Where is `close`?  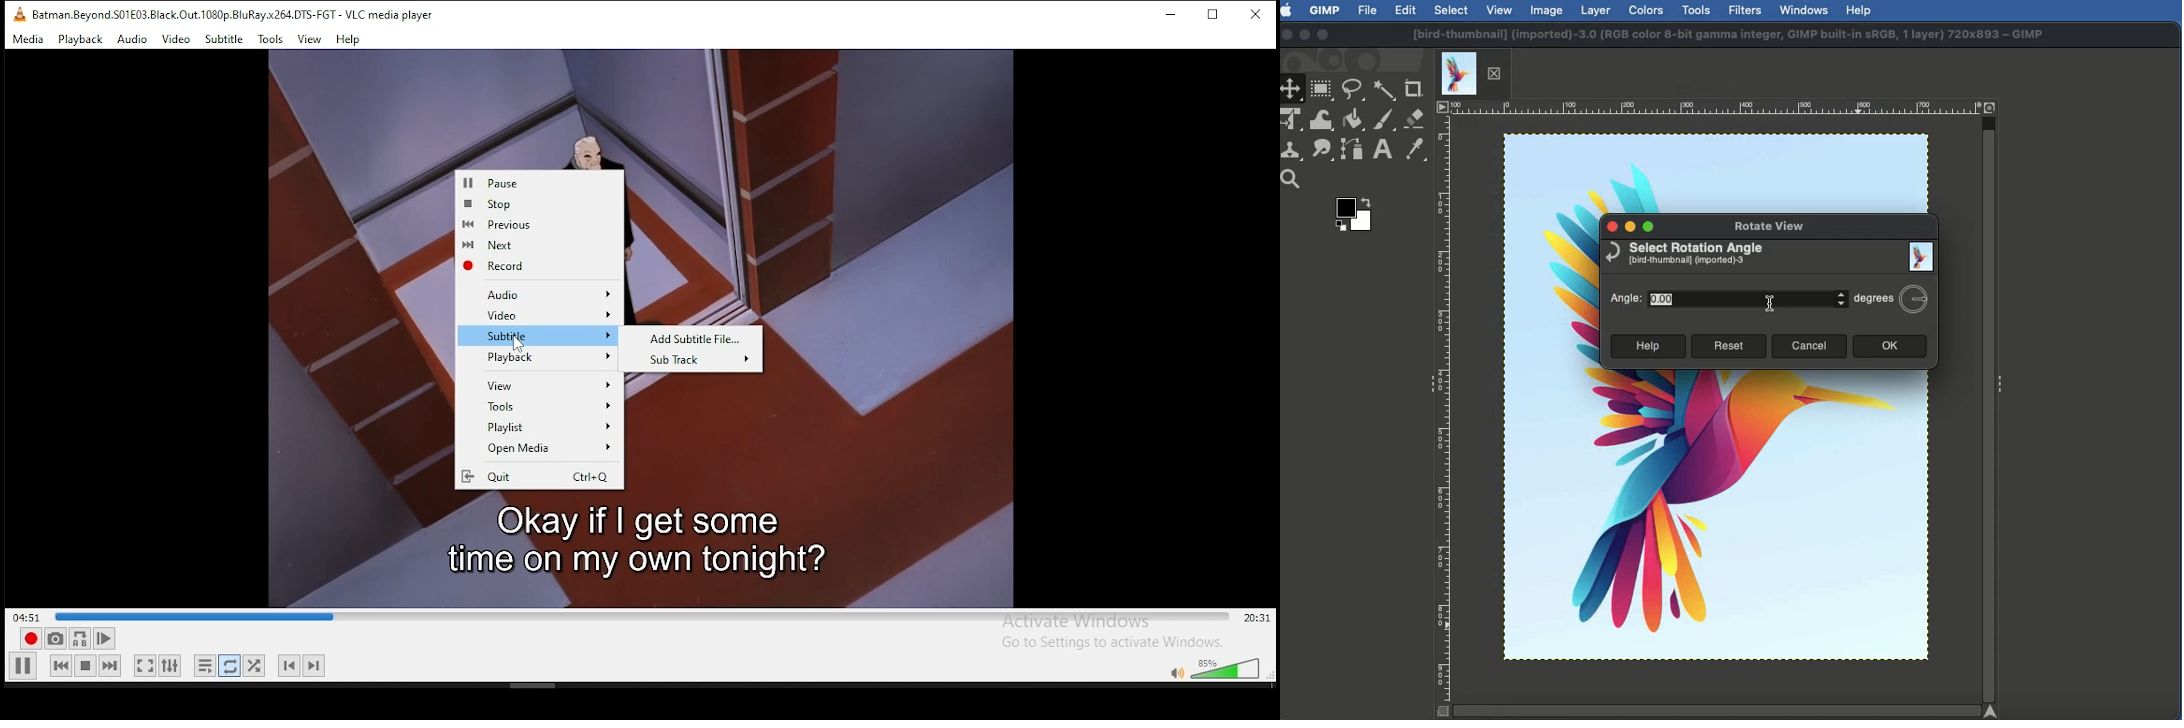
close is located at coordinates (1255, 15).